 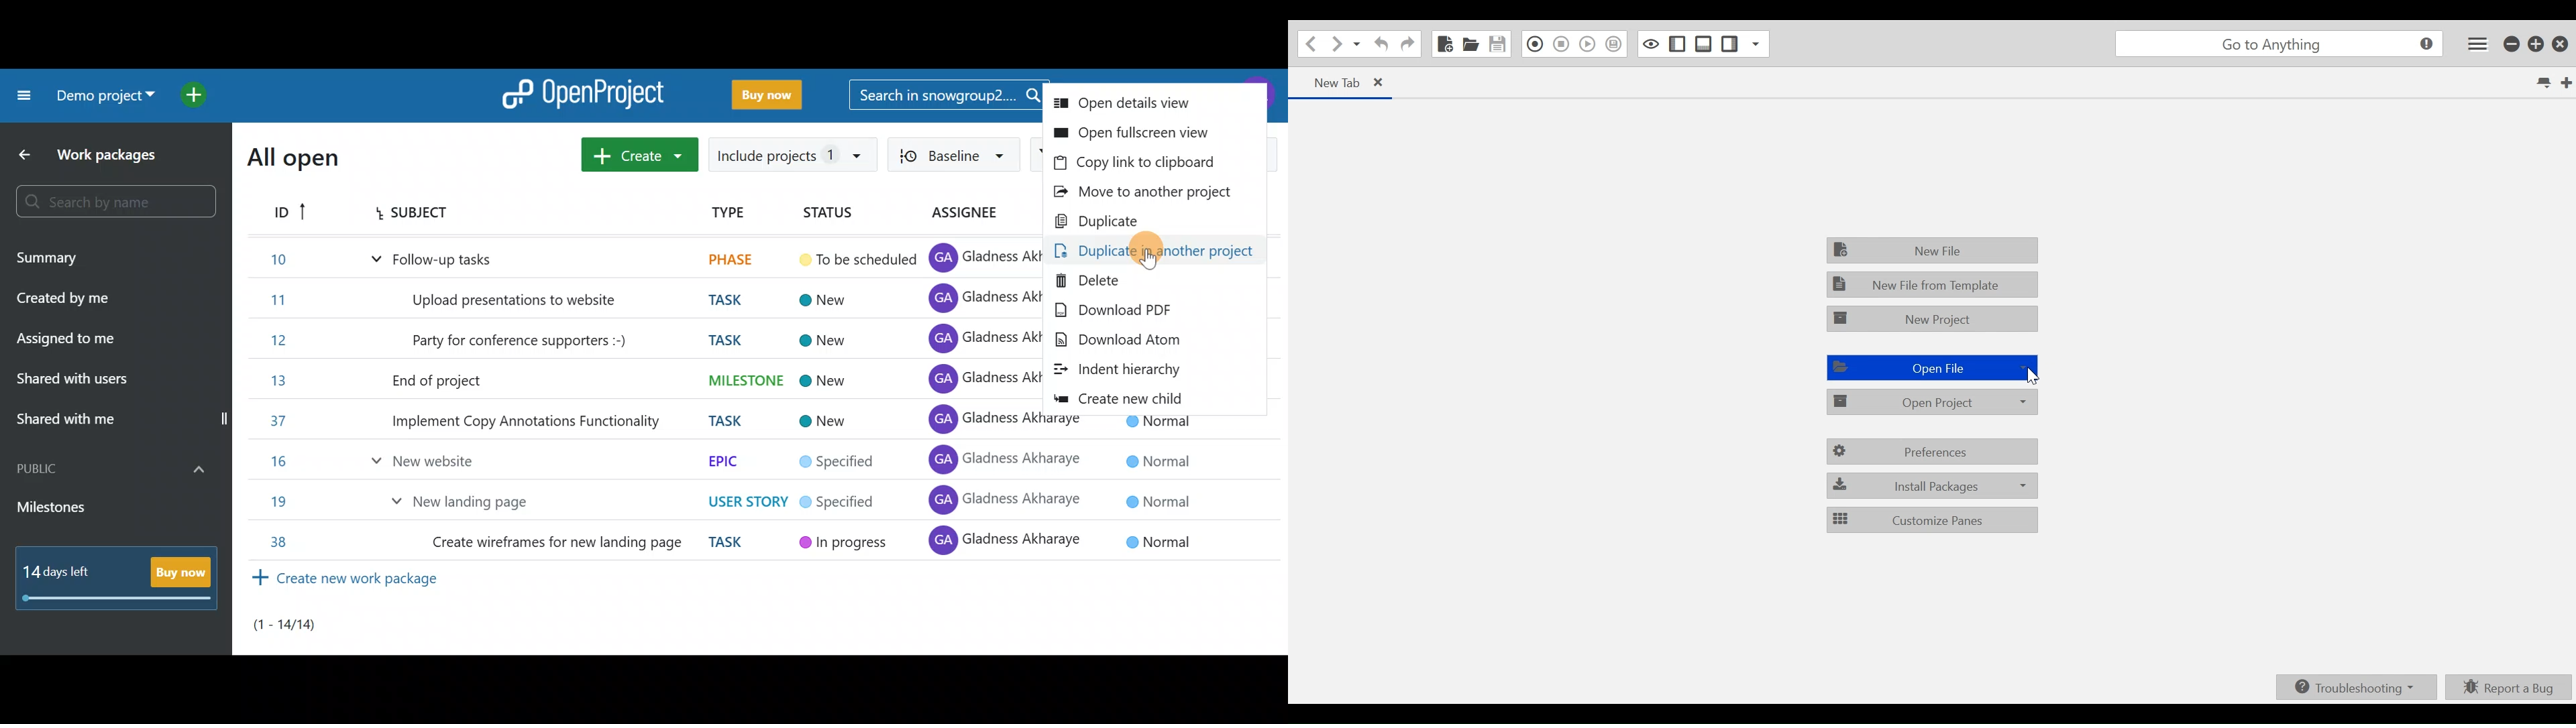 I want to click on Follow-up tasks, so click(x=437, y=259).